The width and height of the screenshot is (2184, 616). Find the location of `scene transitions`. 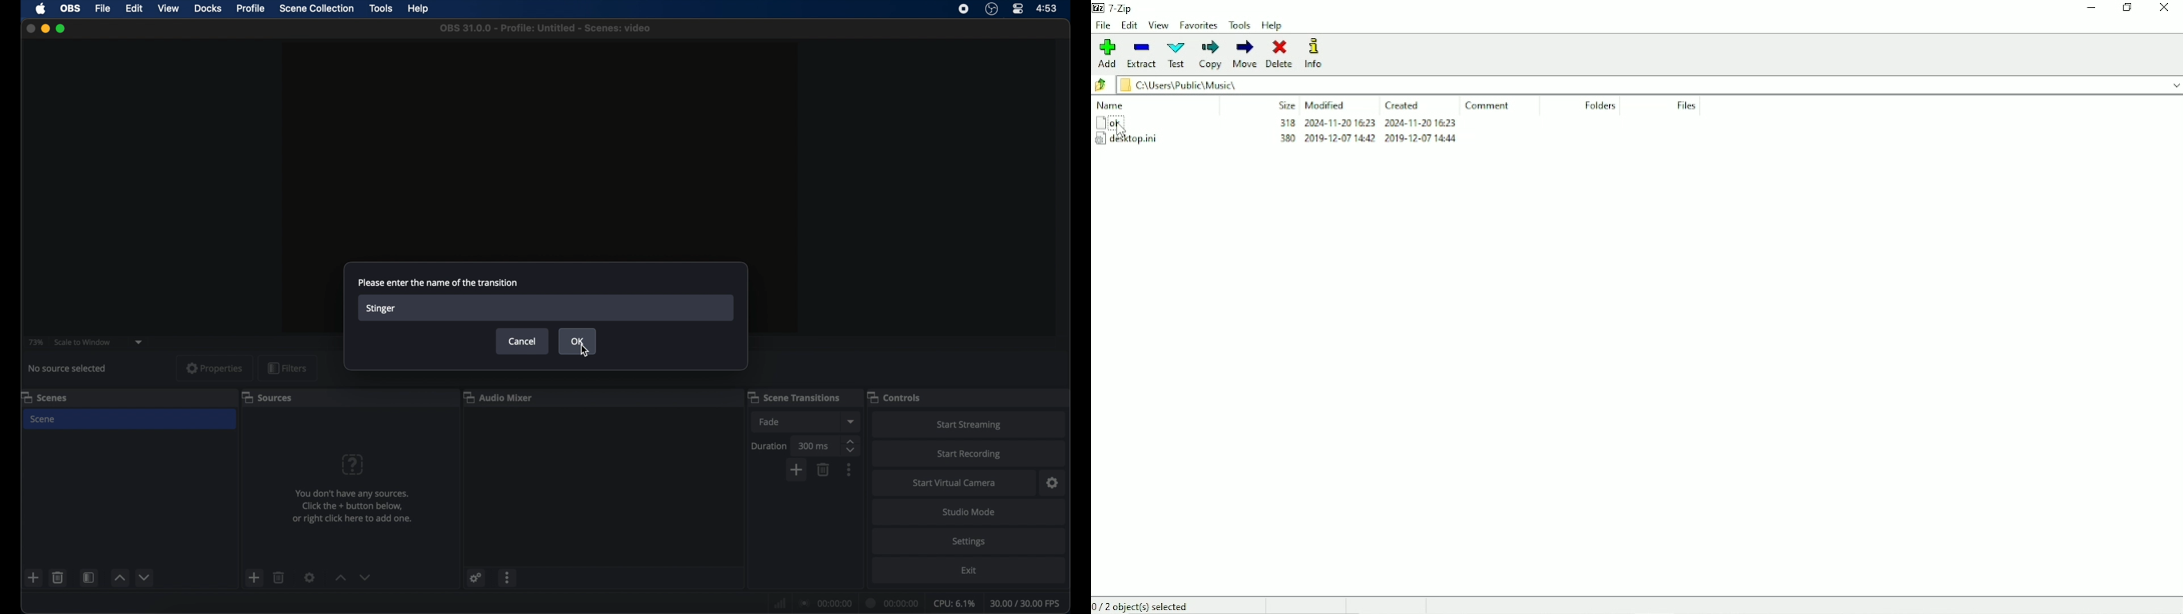

scene transitions is located at coordinates (795, 397).